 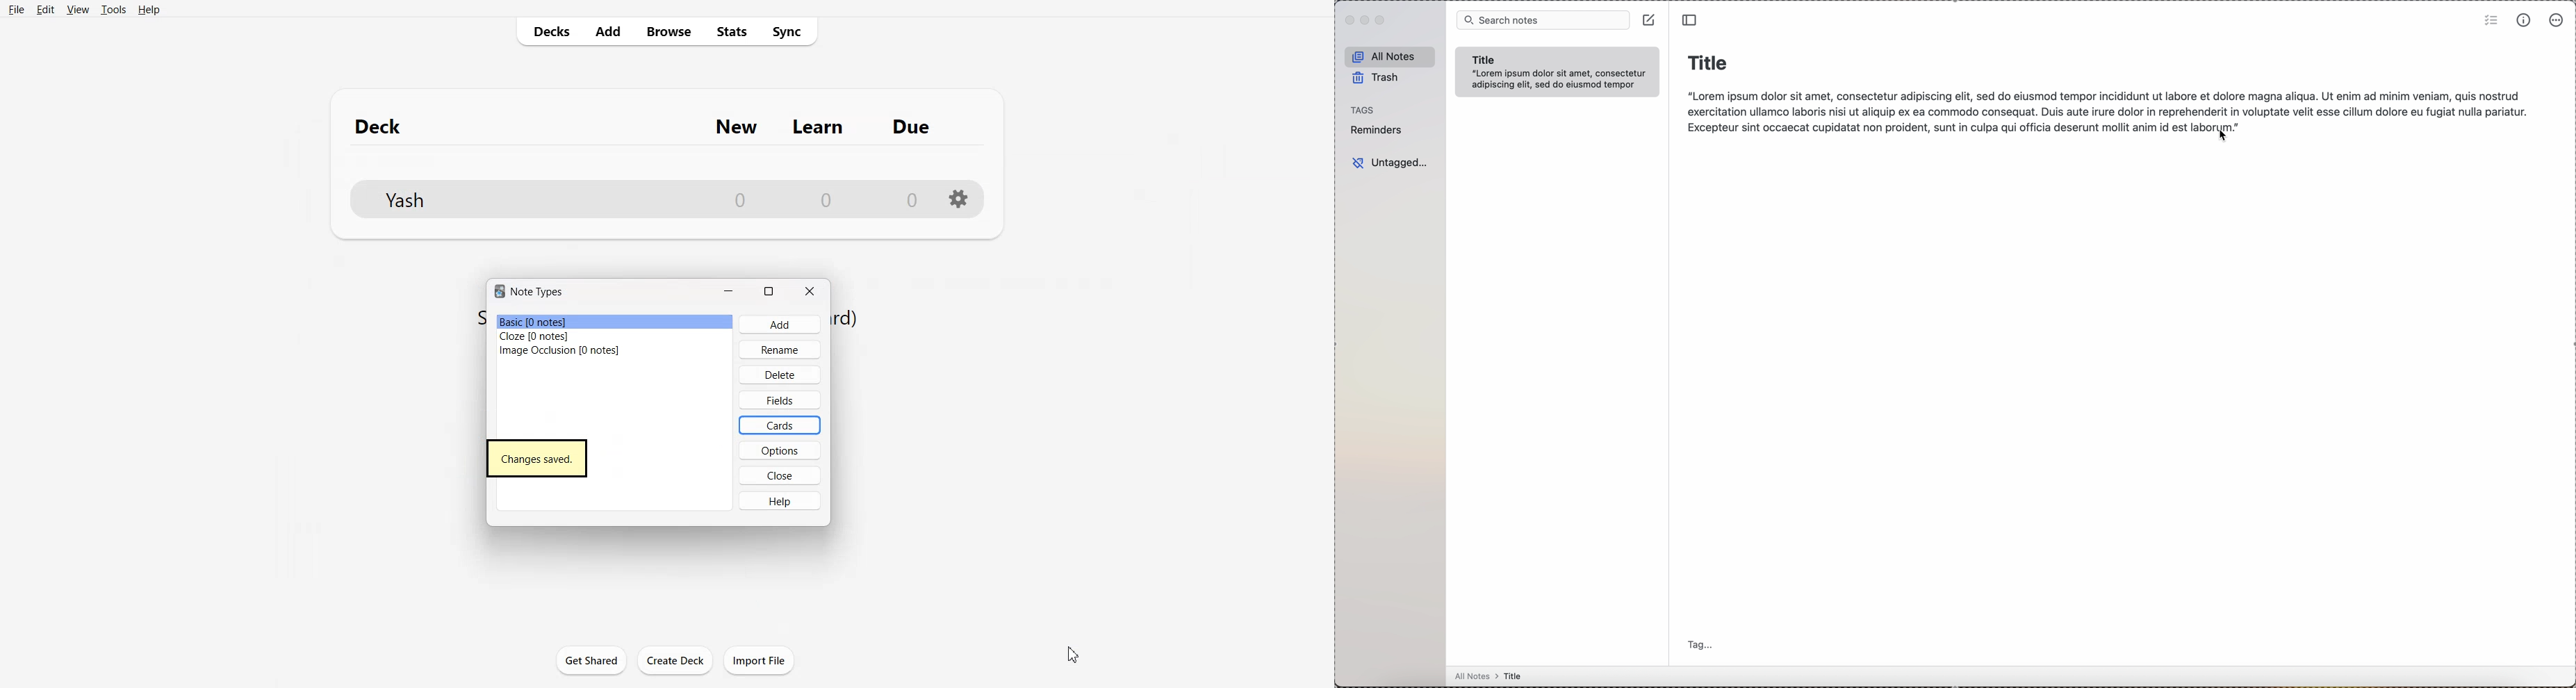 What do you see at coordinates (2104, 108) in the screenshot?
I see `body text` at bounding box center [2104, 108].